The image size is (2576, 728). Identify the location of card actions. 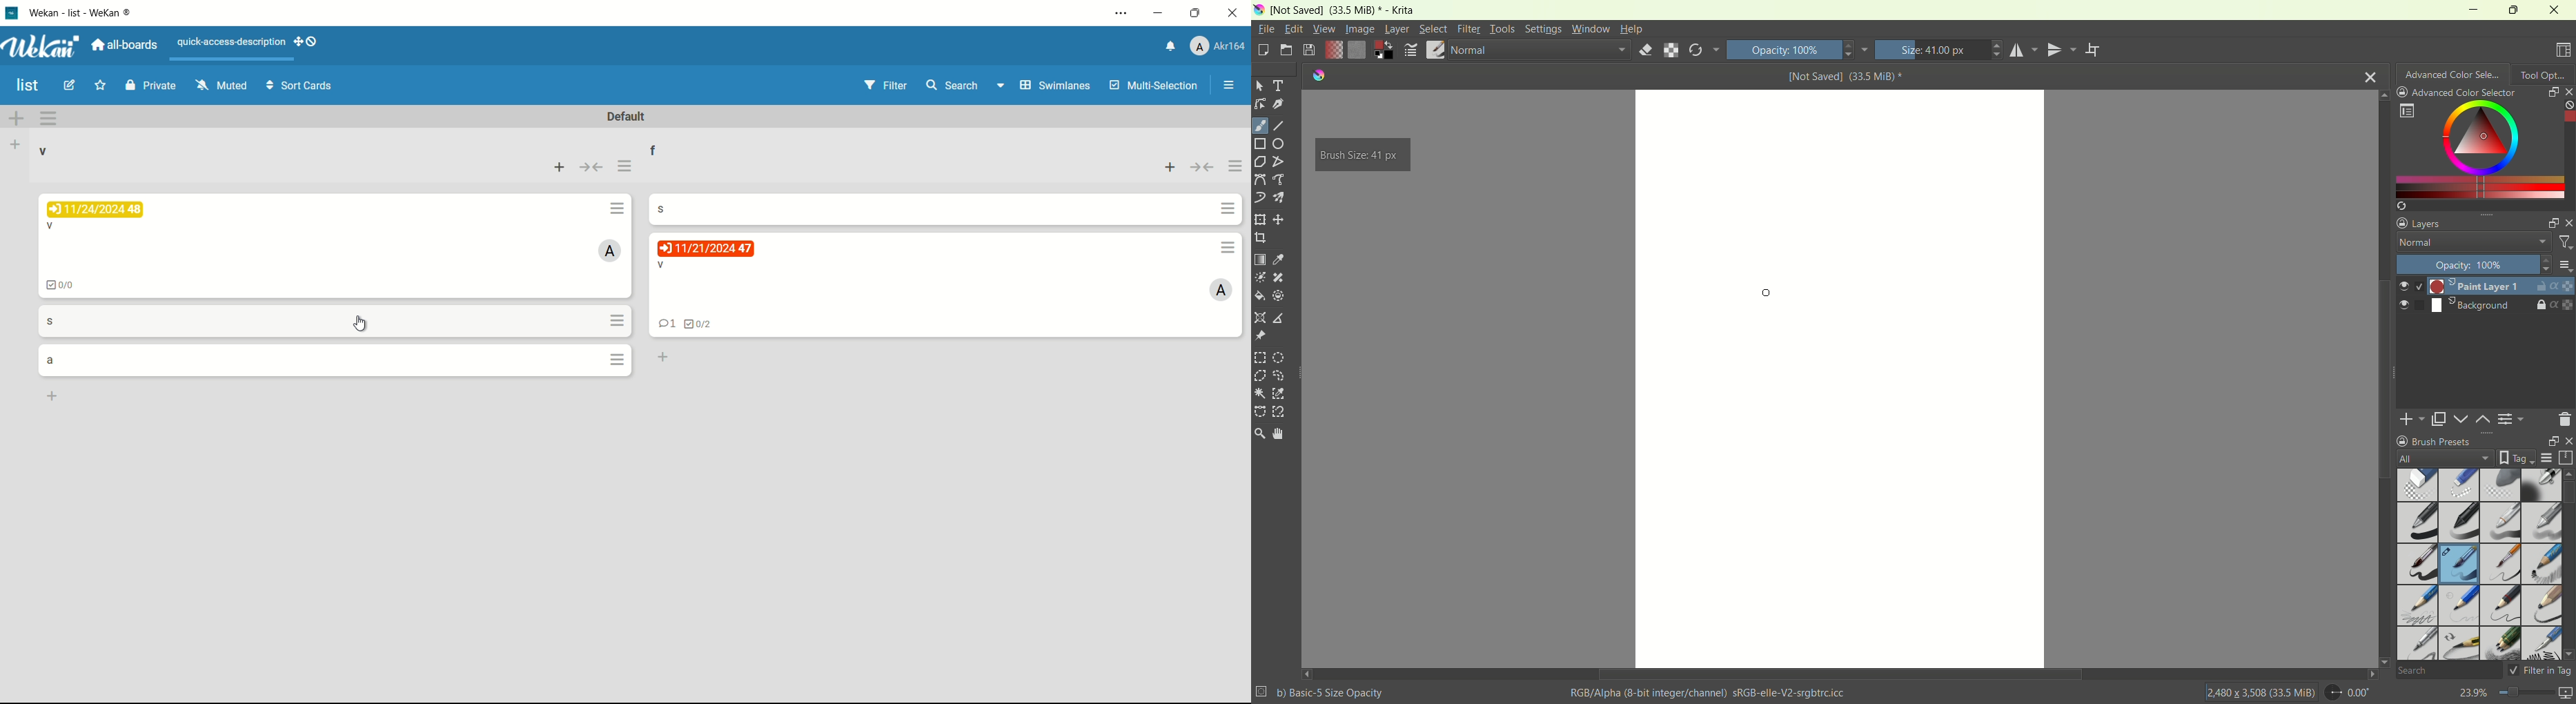
(619, 208).